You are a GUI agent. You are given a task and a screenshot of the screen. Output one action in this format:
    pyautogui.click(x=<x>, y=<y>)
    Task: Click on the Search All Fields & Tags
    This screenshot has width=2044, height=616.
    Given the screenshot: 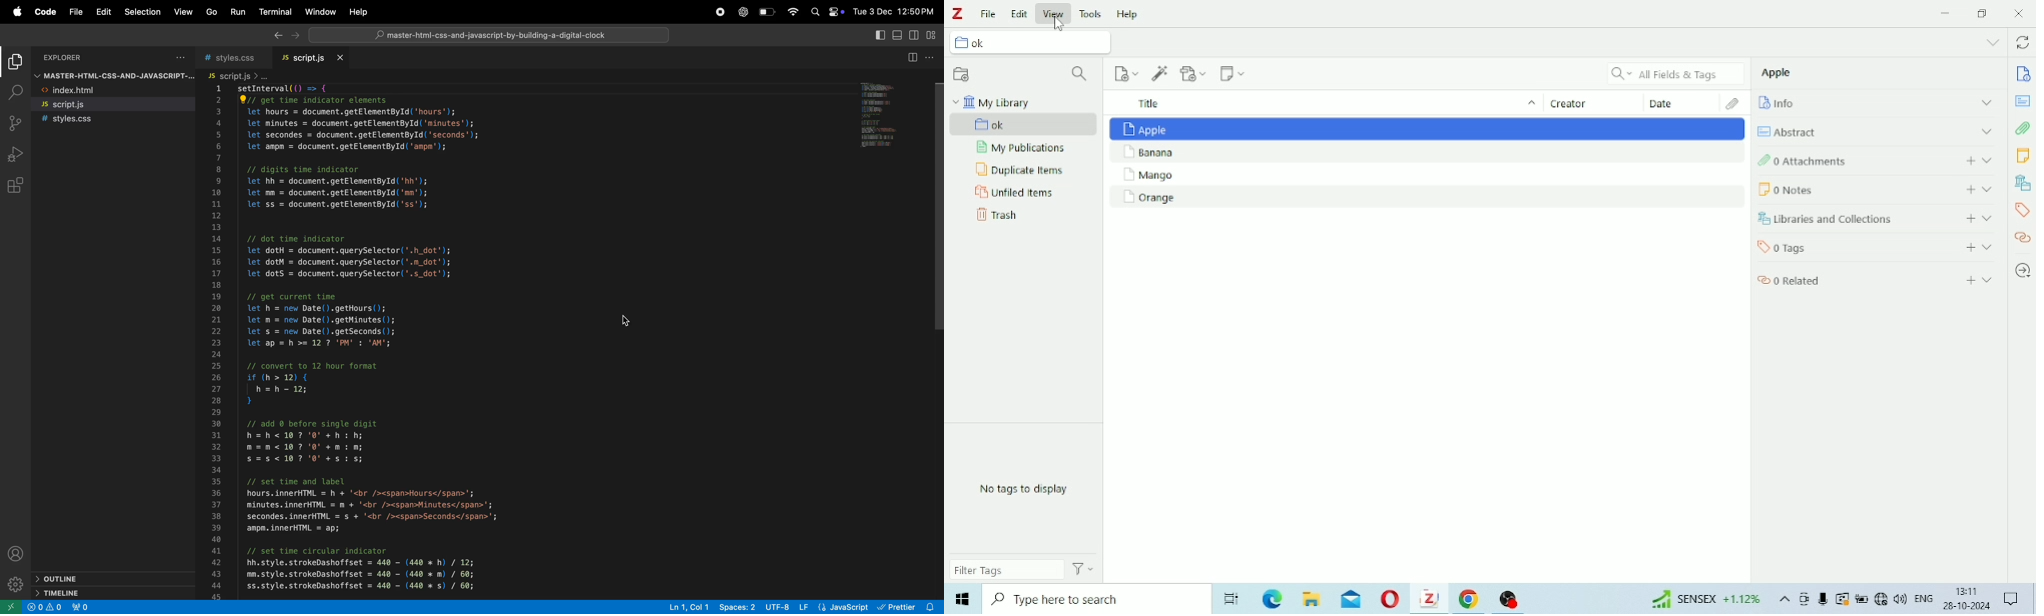 What is the action you would take?
    pyautogui.click(x=1671, y=72)
    